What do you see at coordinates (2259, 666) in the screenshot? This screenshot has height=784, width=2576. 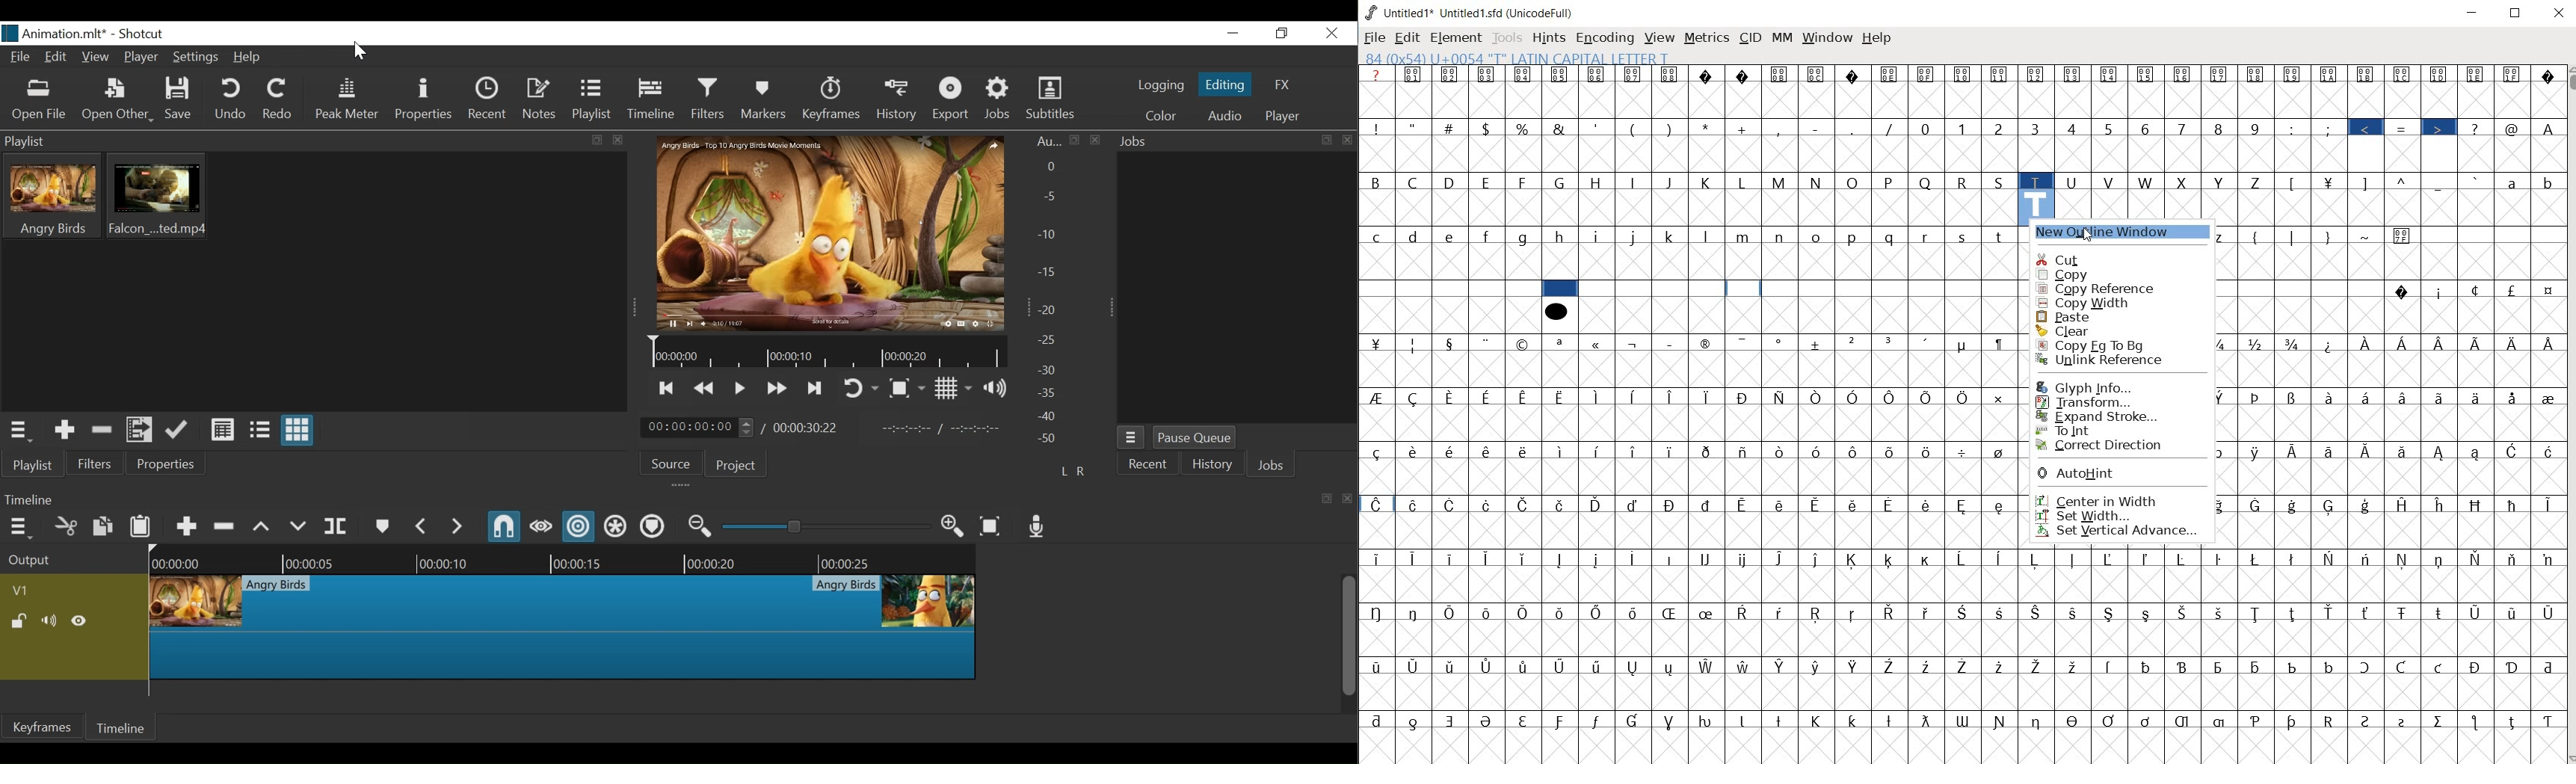 I see `Symbol` at bounding box center [2259, 666].